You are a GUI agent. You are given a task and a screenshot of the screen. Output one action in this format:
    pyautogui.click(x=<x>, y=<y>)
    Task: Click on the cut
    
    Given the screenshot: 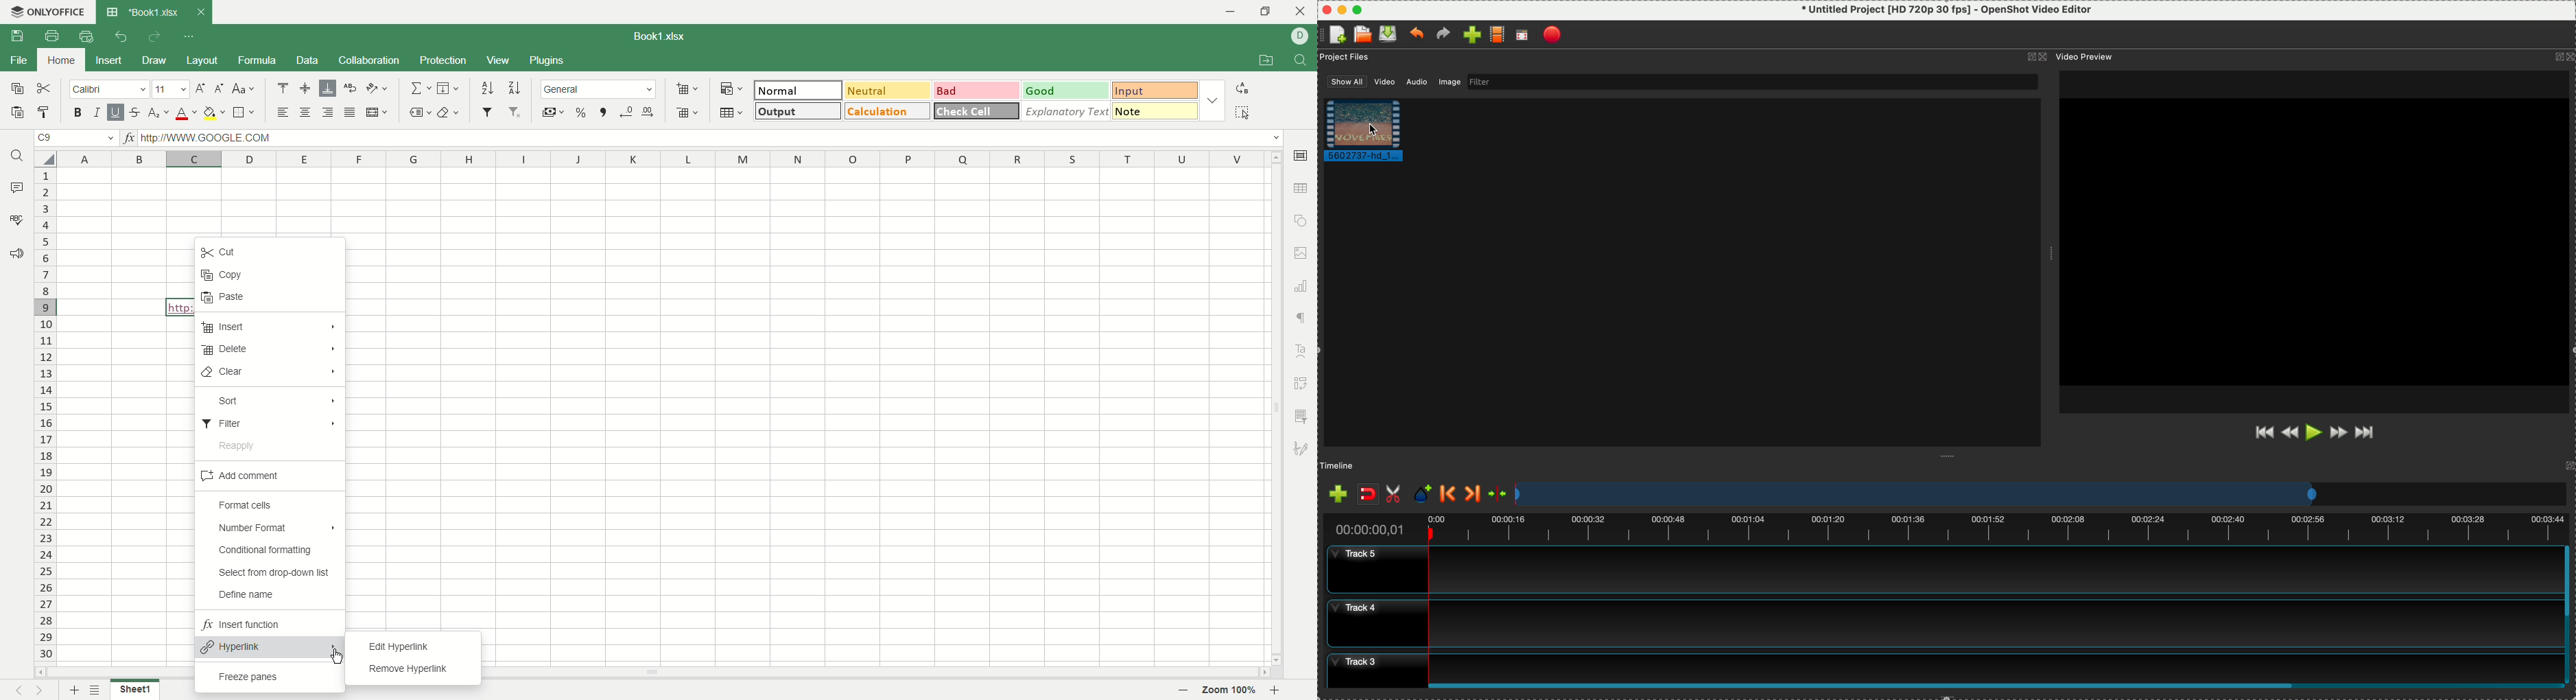 What is the action you would take?
    pyautogui.click(x=47, y=90)
    